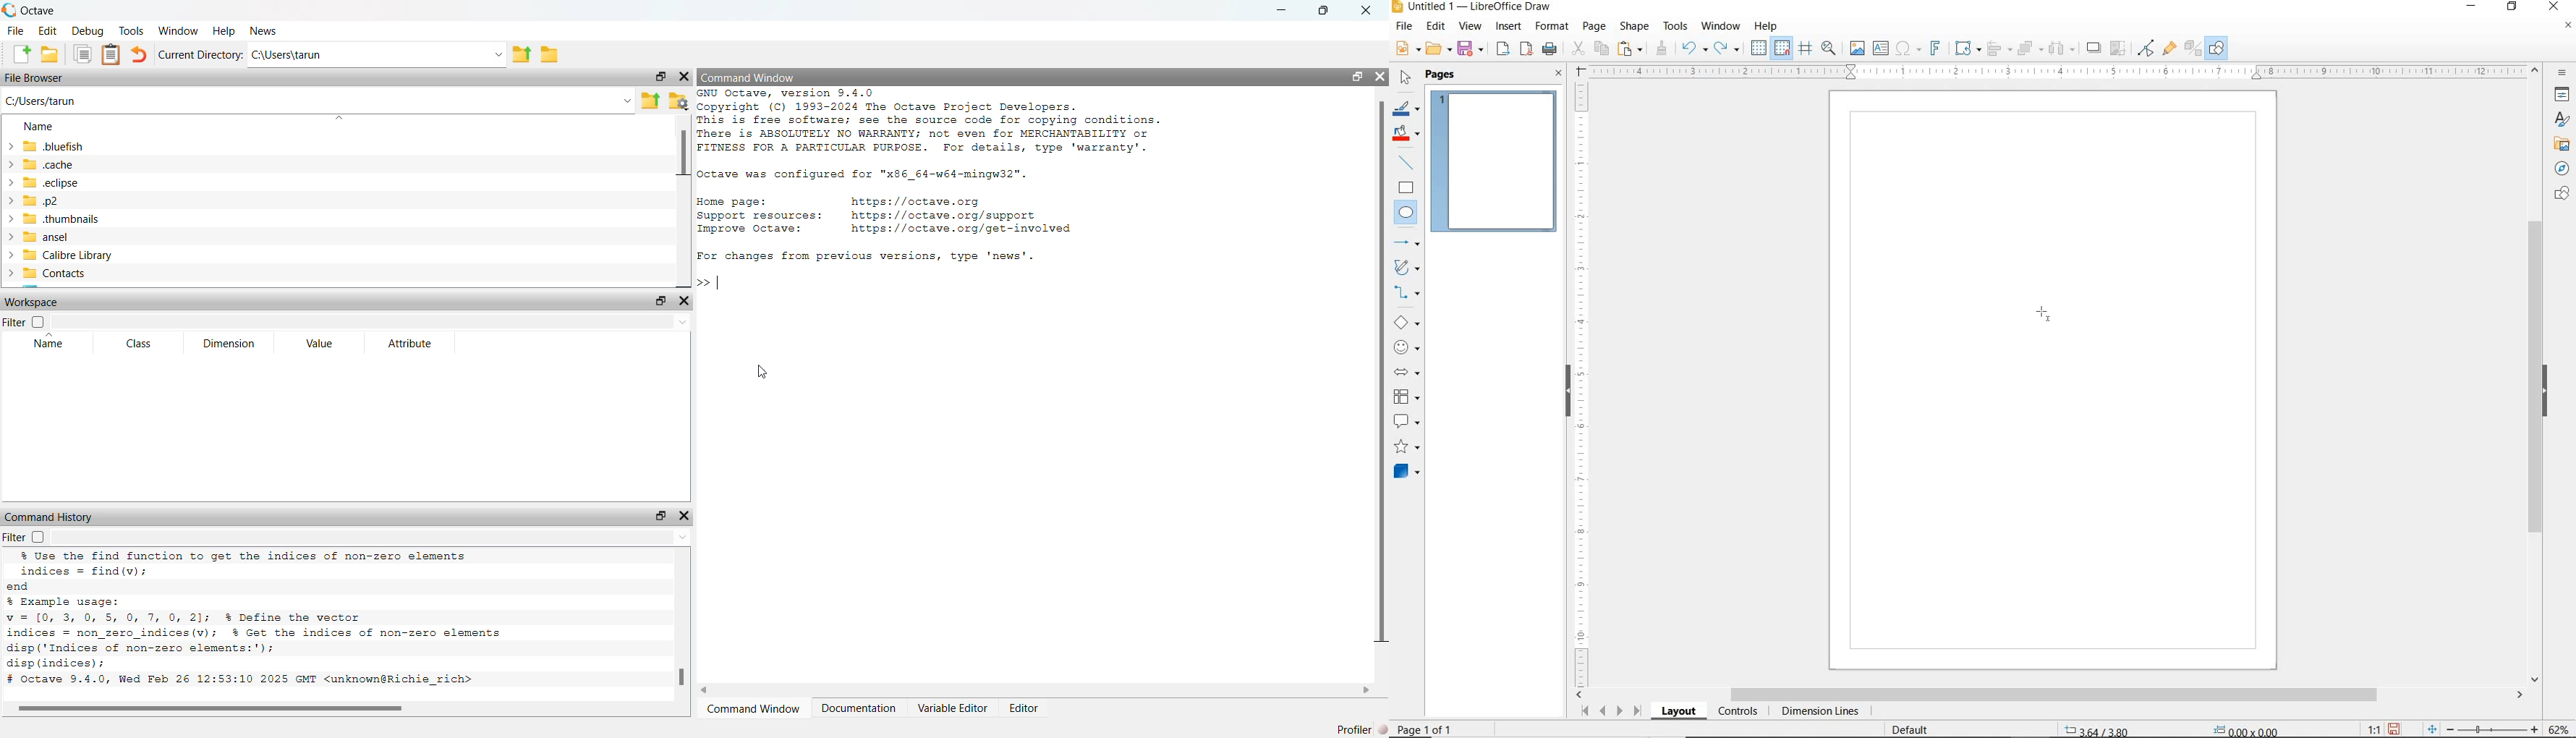  I want to click on DISPLAY GRID, so click(1760, 48).